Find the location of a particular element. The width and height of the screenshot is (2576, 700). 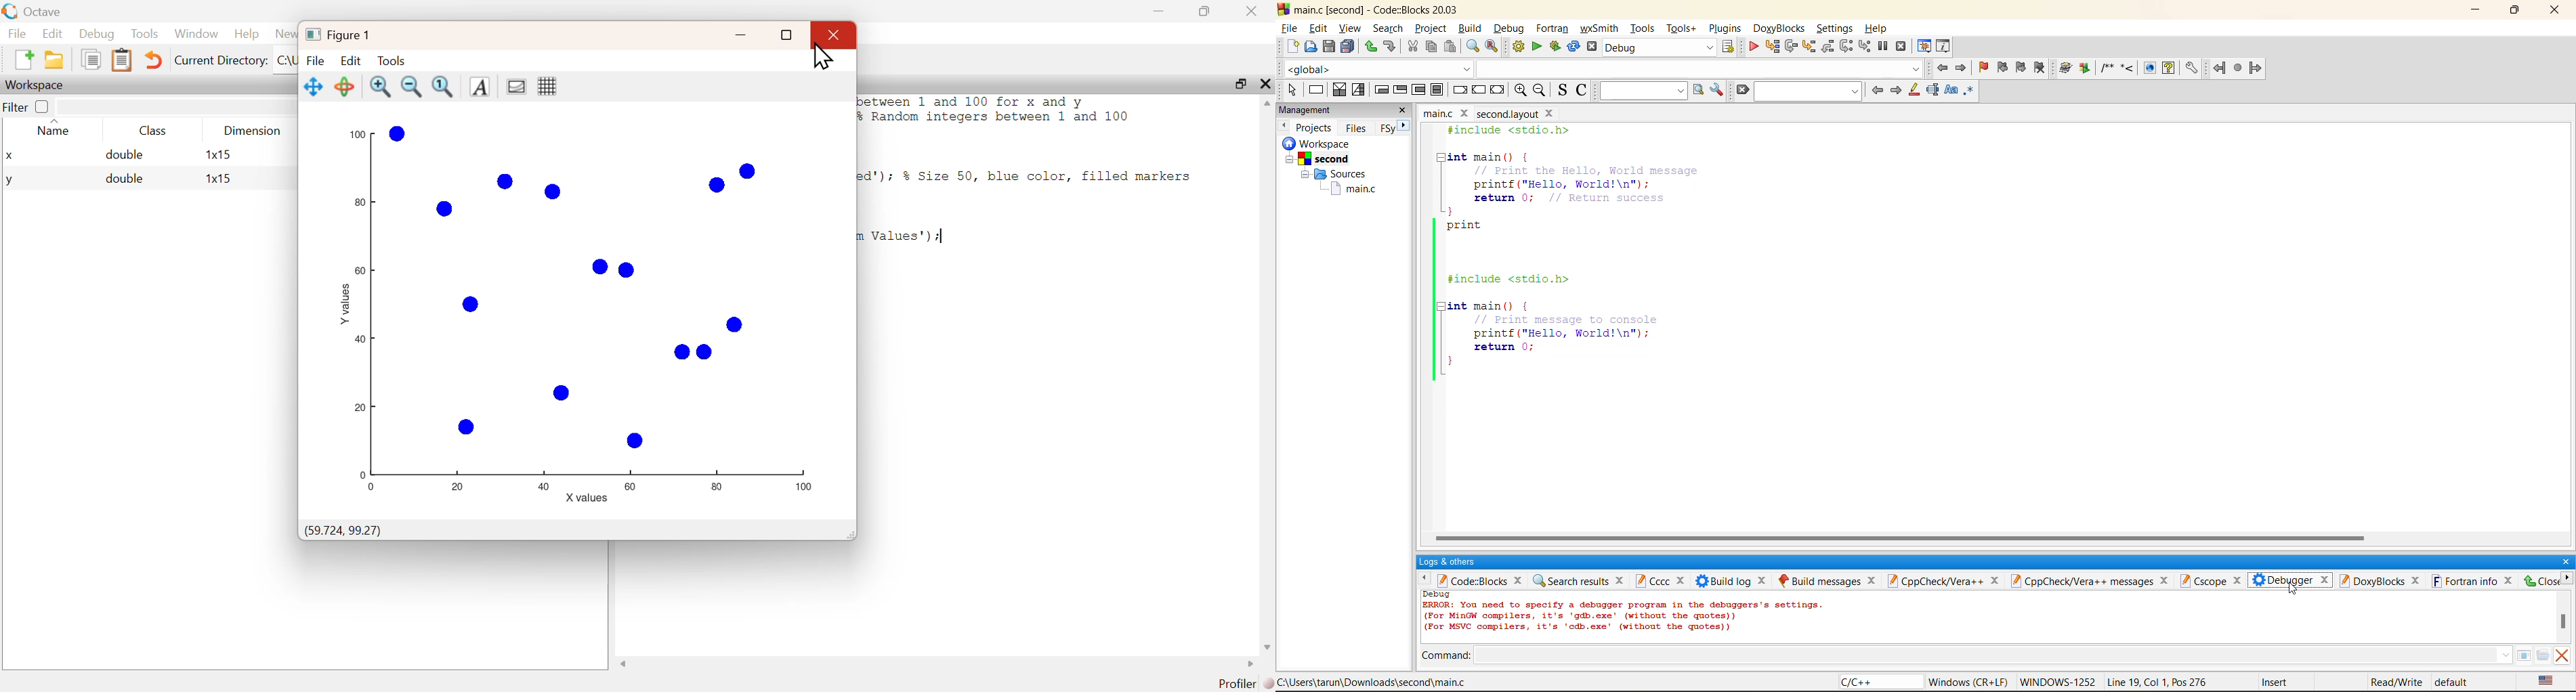

News is located at coordinates (286, 34).